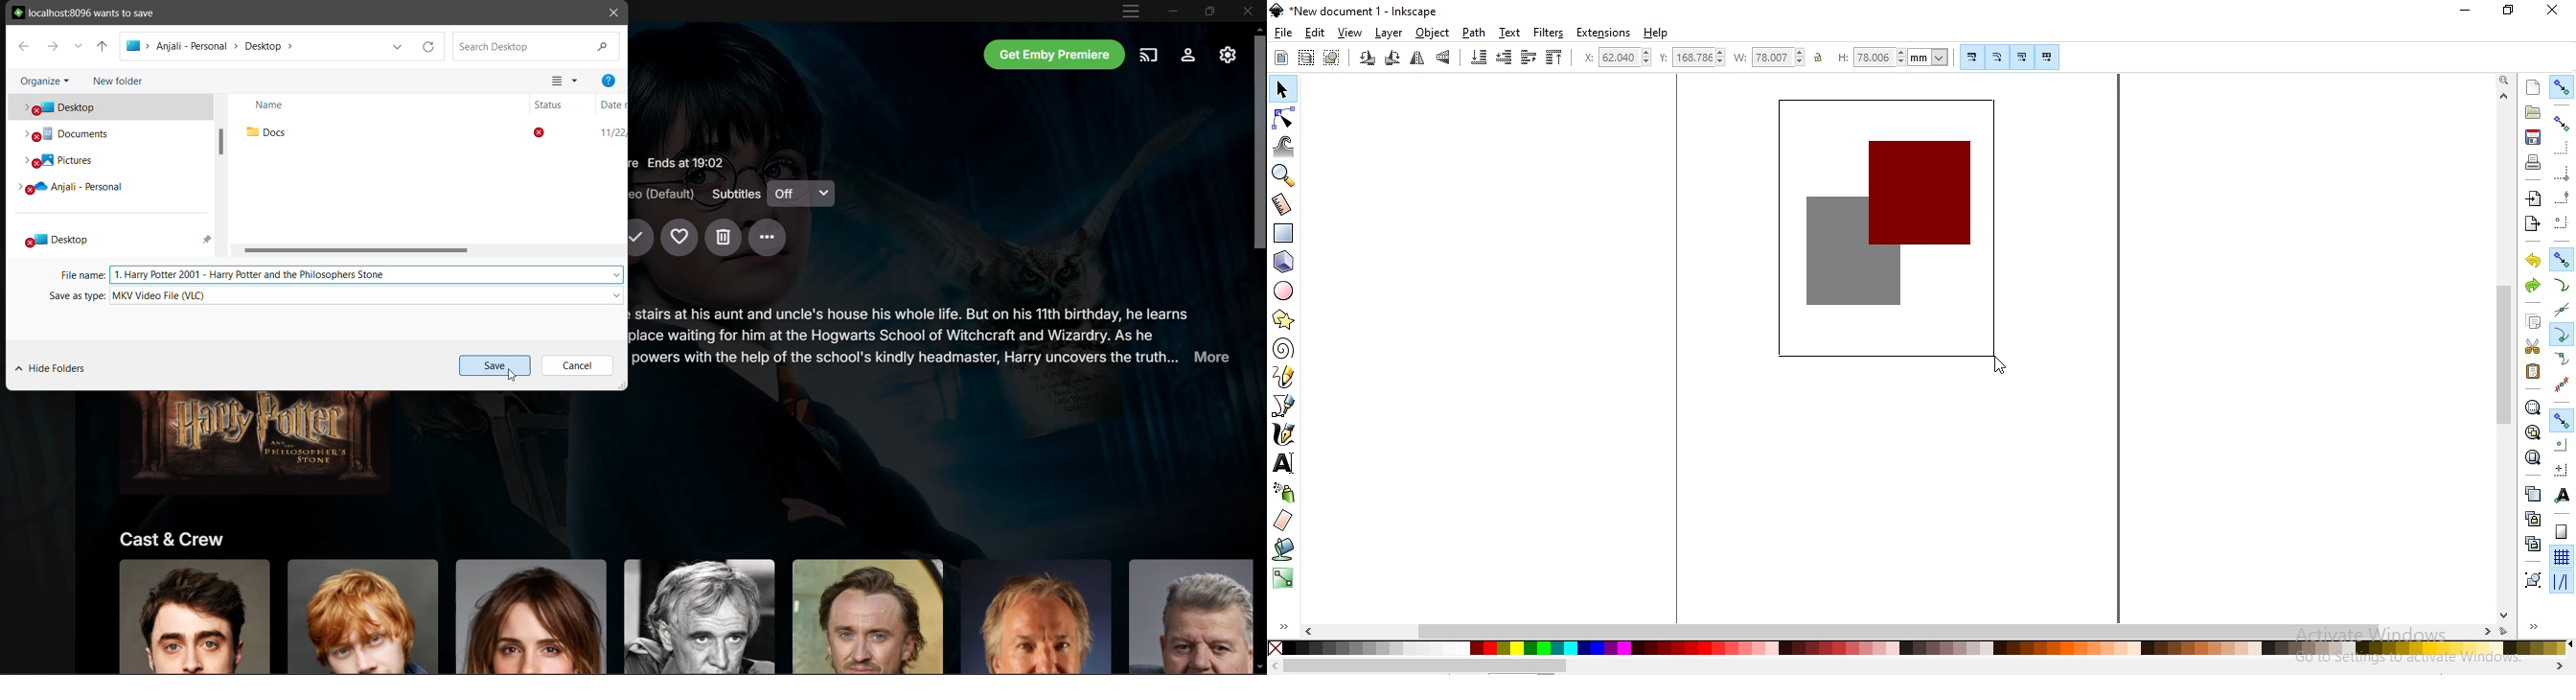 The image size is (2576, 700). Describe the element at coordinates (1391, 59) in the screenshot. I see `rotate 90 clockwise` at that location.